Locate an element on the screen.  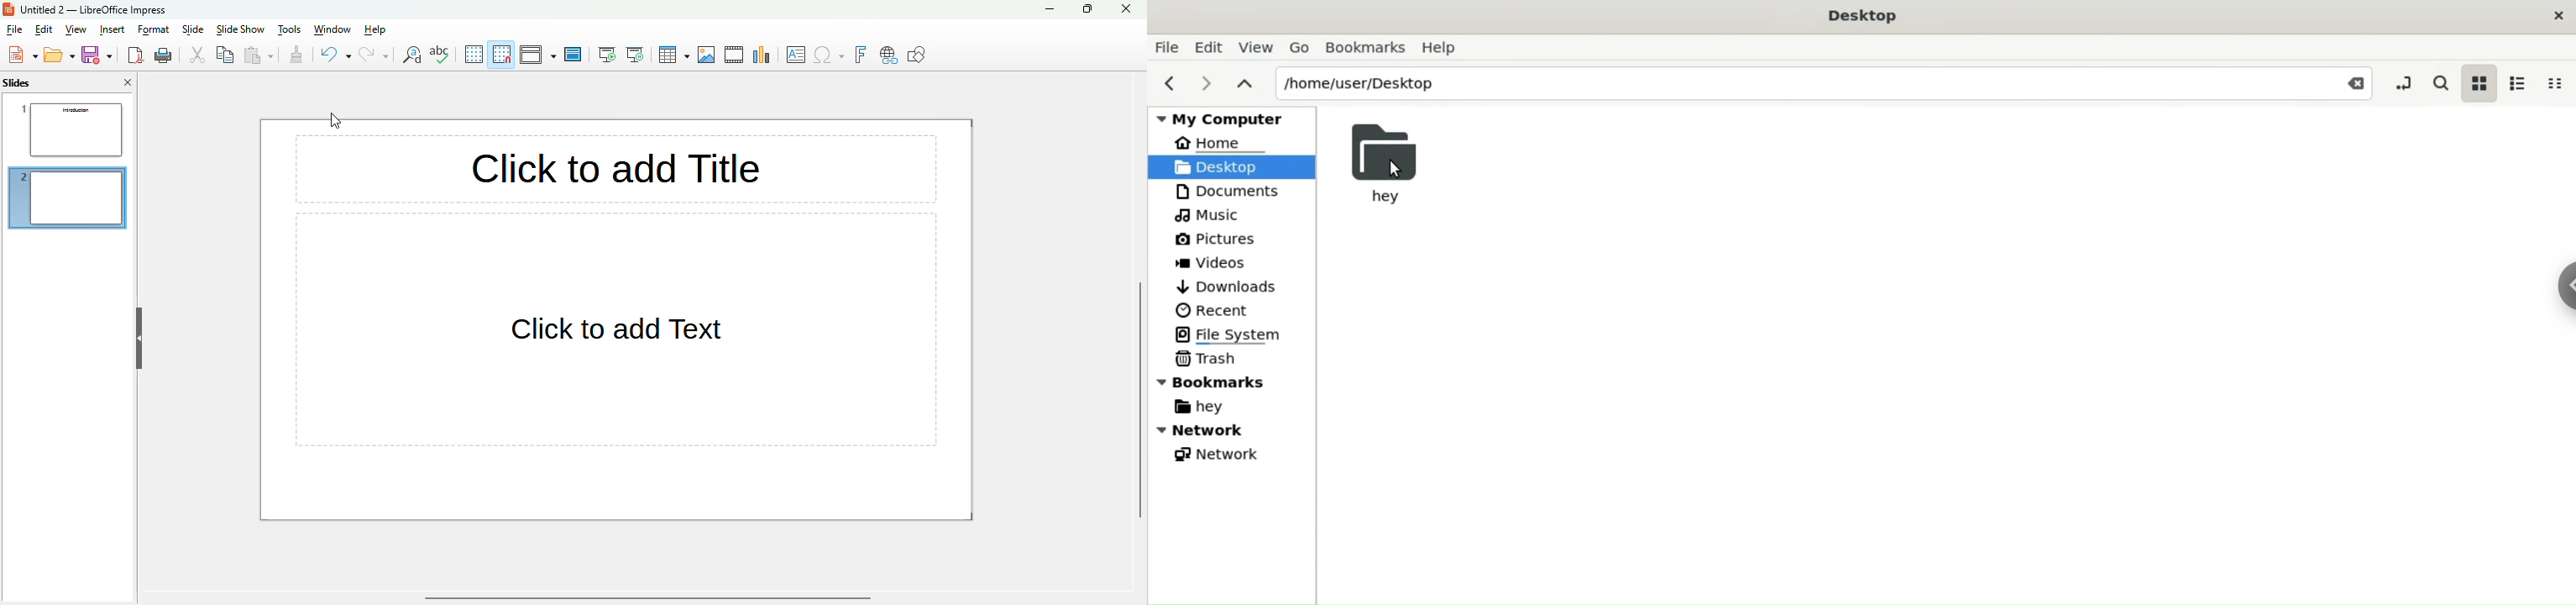
Recent is located at coordinates (1212, 310).